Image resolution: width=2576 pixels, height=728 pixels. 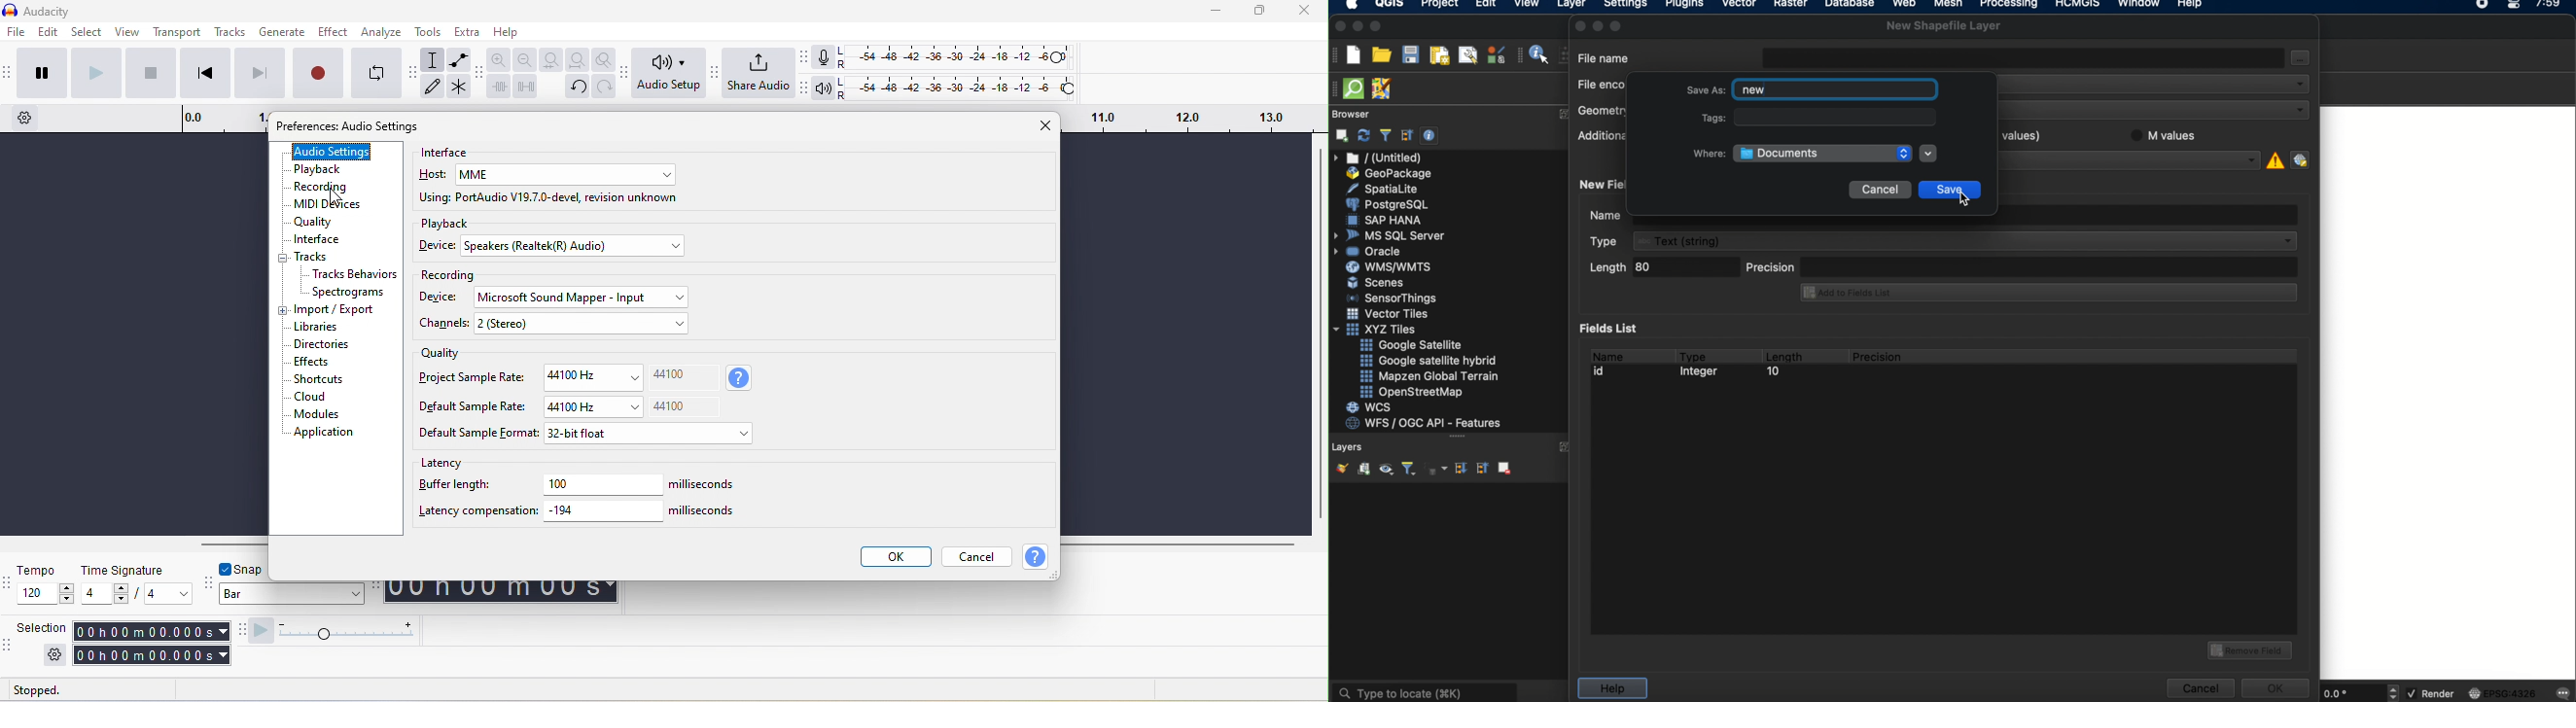 What do you see at coordinates (312, 222) in the screenshot?
I see `quality` at bounding box center [312, 222].